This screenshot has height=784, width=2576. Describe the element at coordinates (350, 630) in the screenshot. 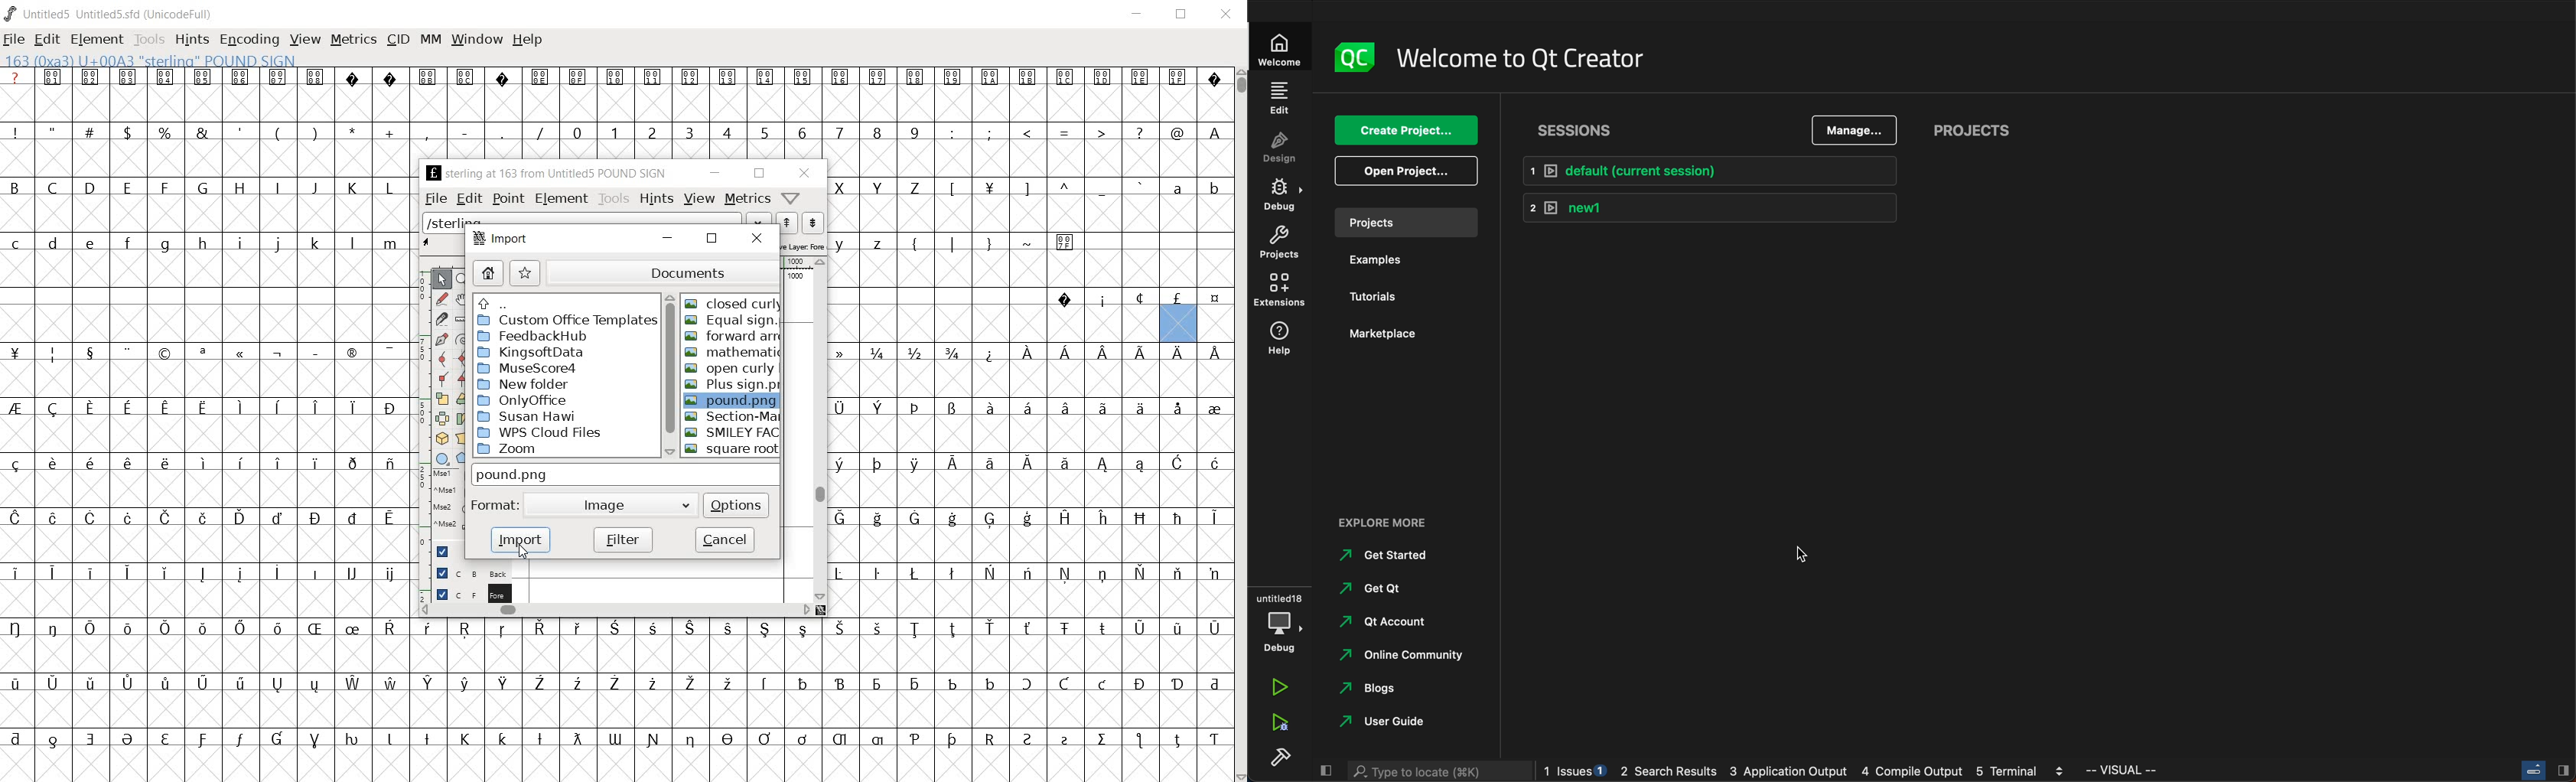

I see `Symbol` at that location.